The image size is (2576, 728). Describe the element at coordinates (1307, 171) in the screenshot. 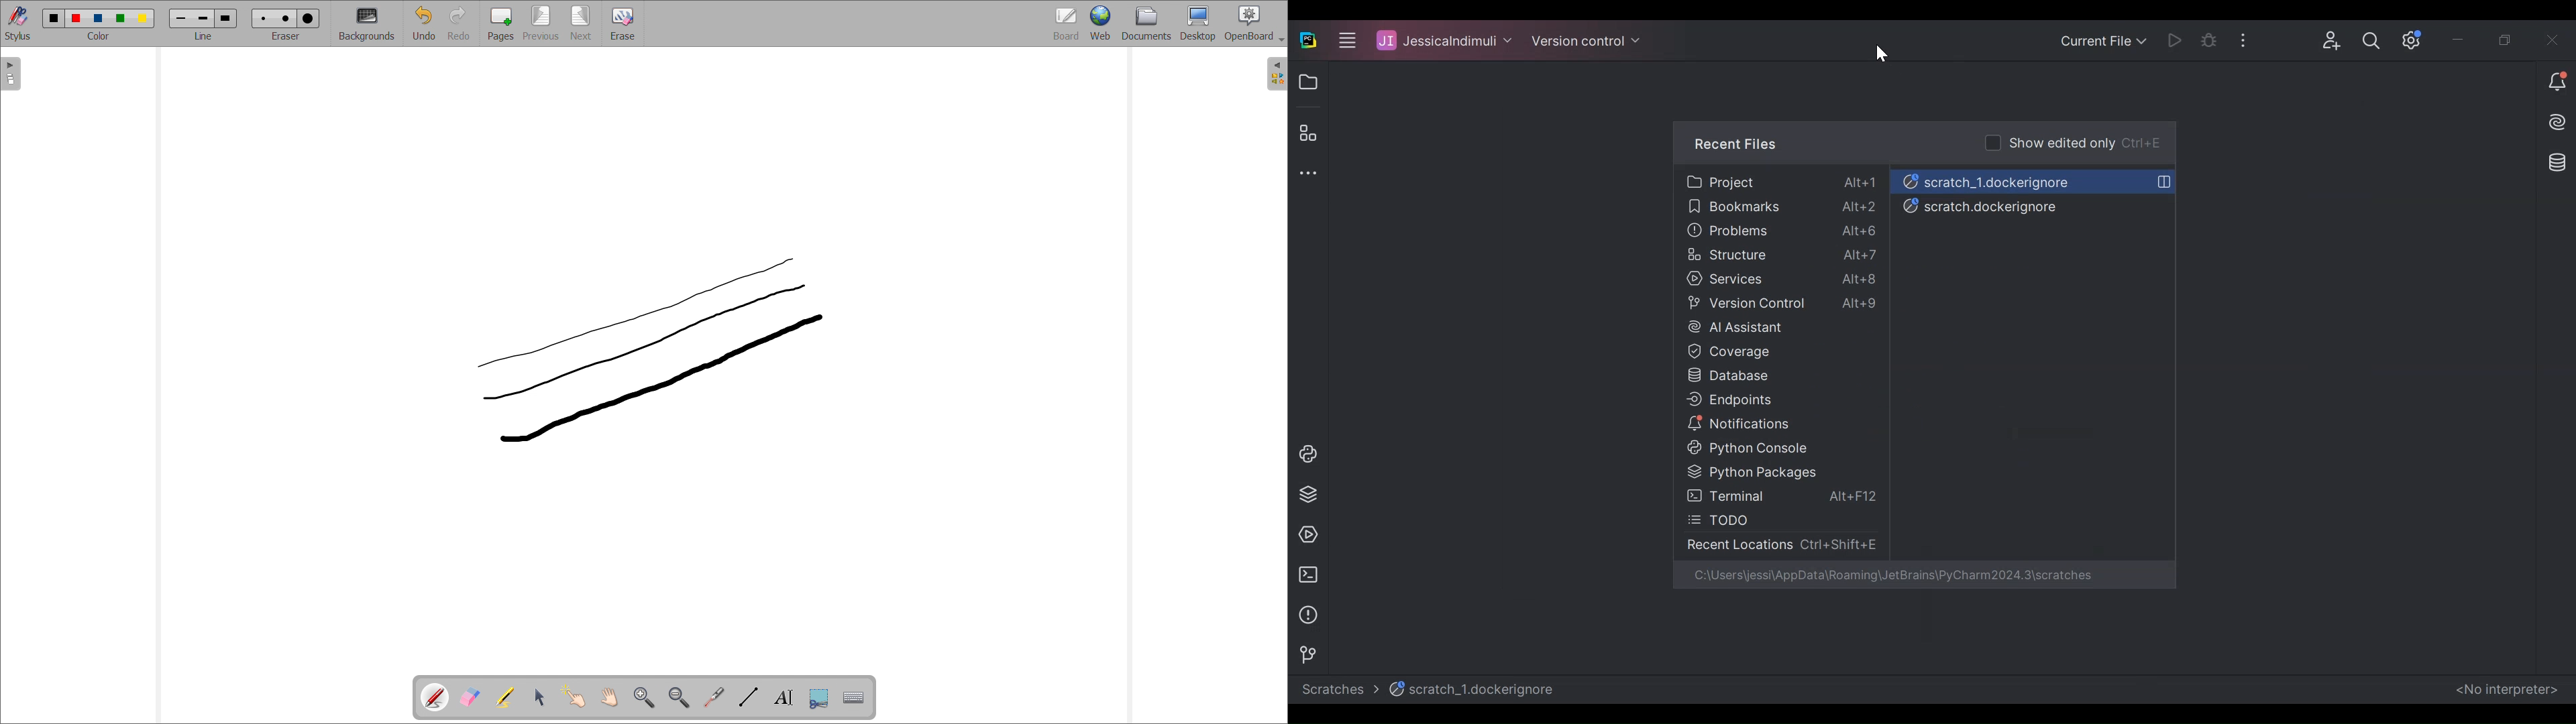

I see `More tool options` at that location.